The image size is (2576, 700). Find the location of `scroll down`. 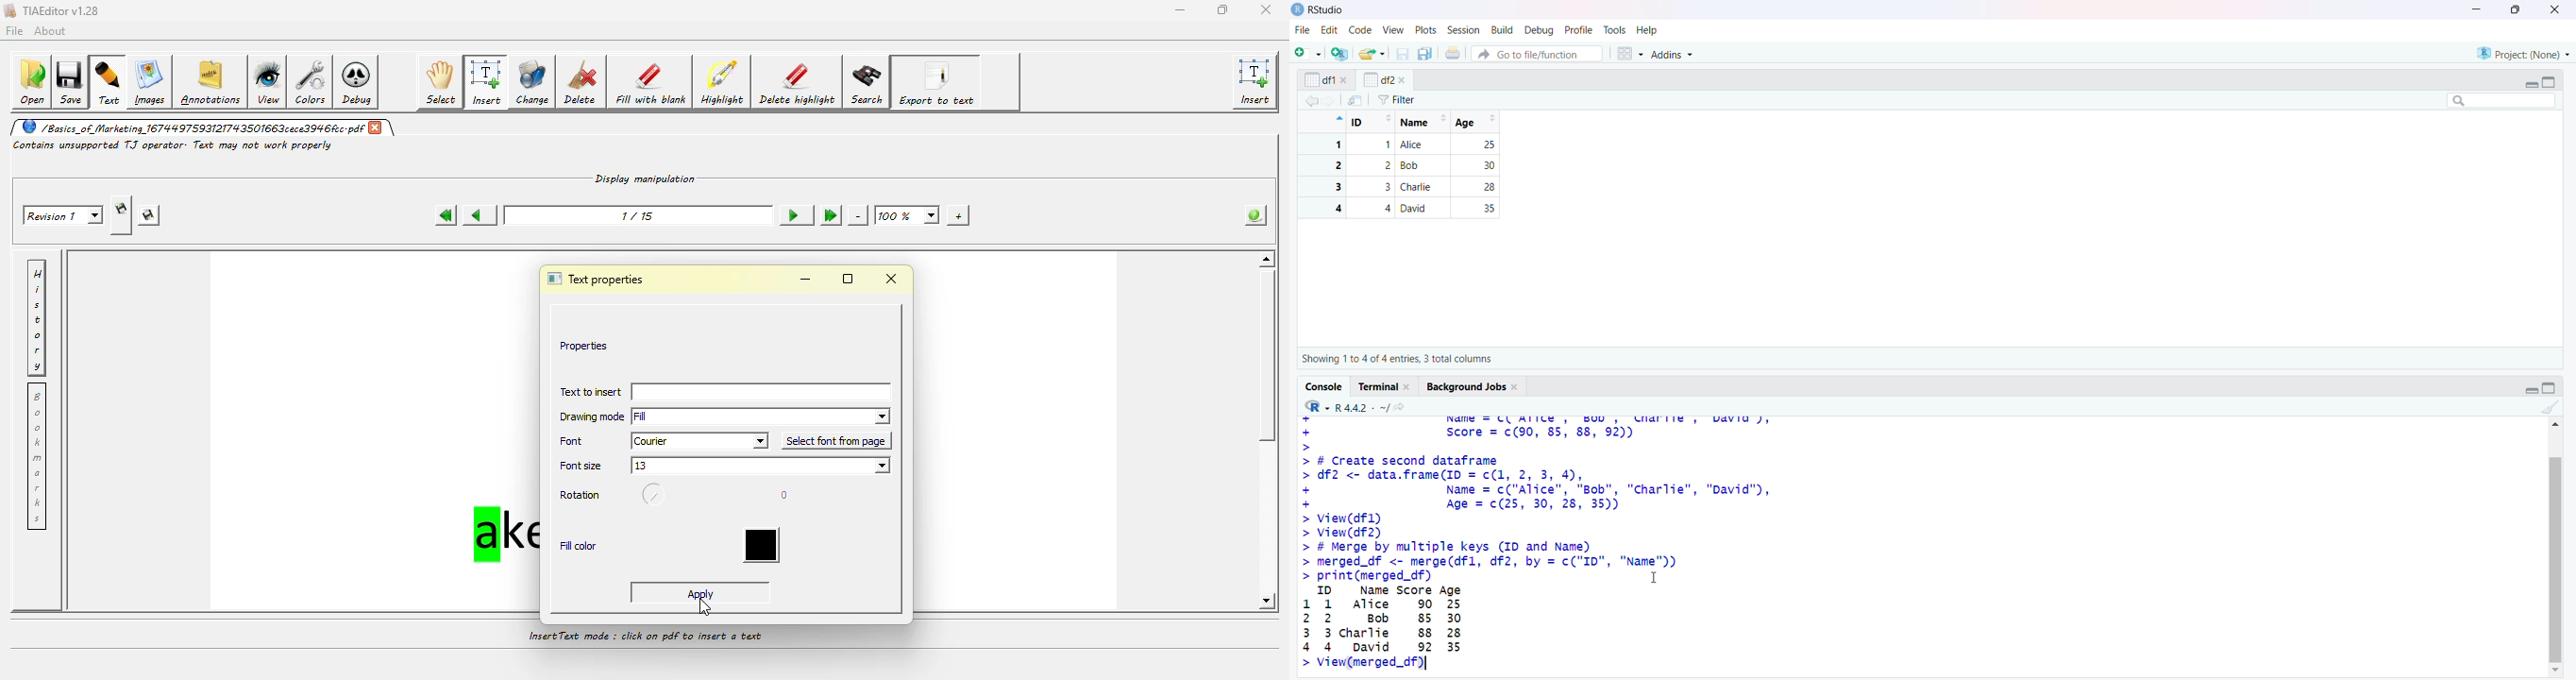

scroll down is located at coordinates (2558, 671).